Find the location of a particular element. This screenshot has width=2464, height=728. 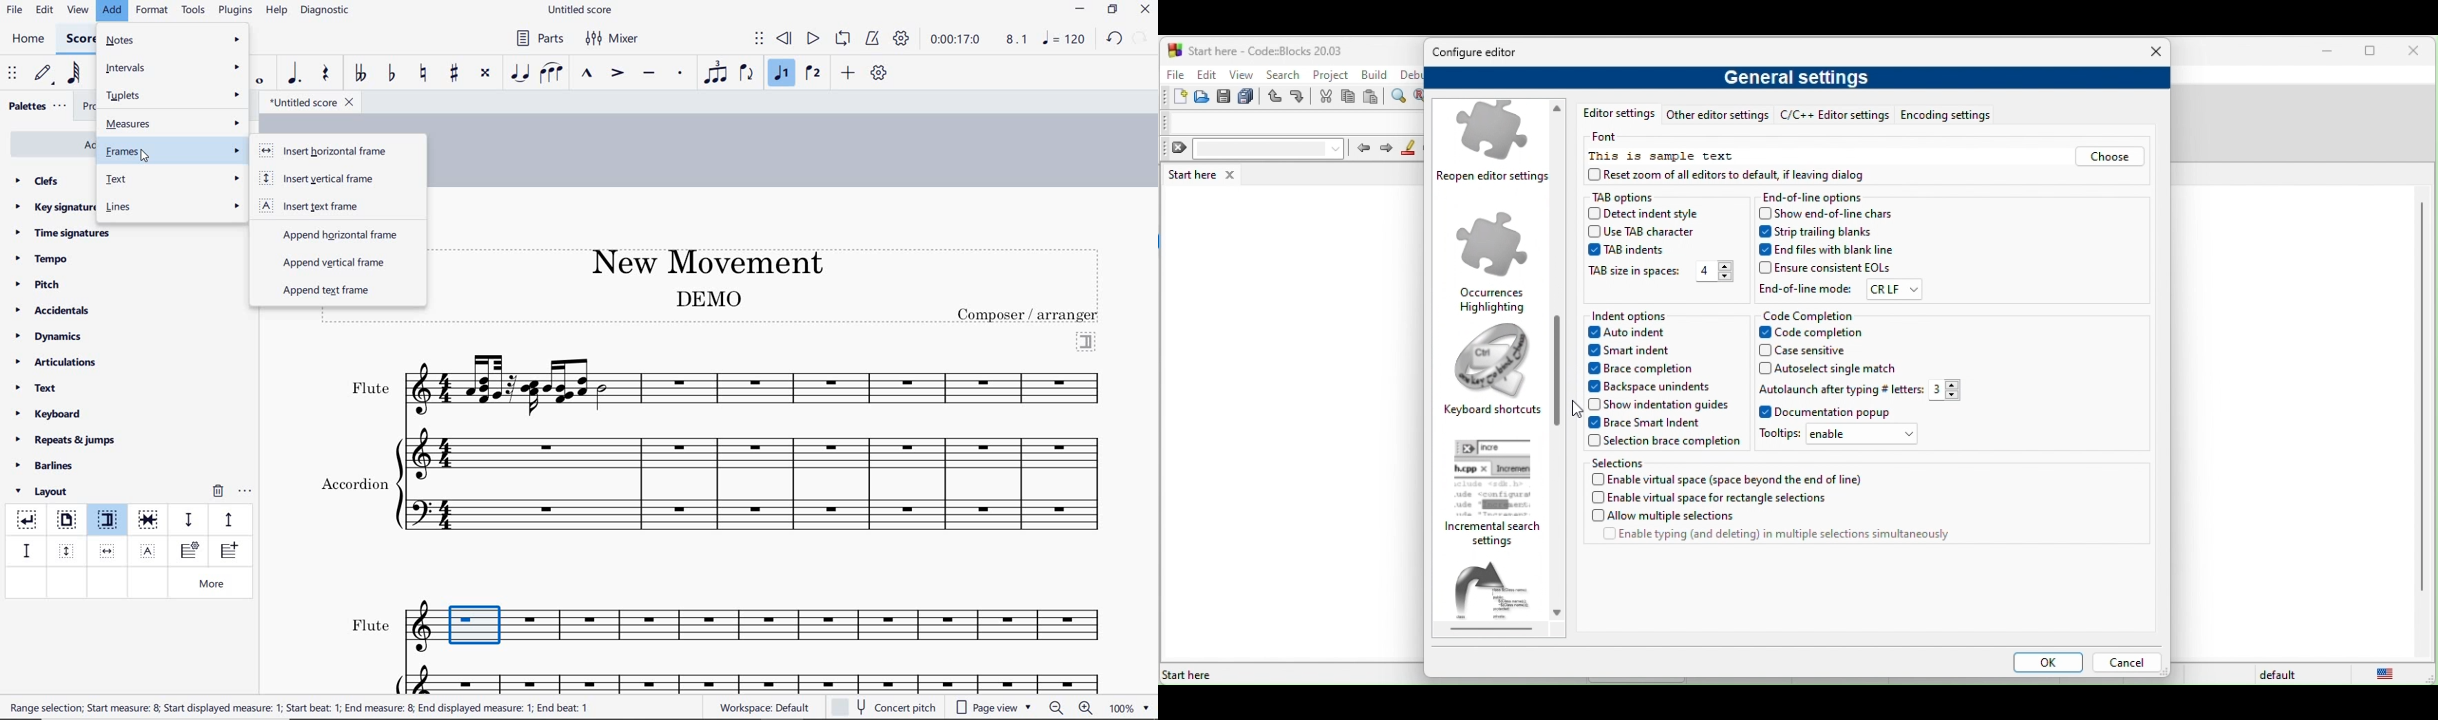

augmentation dot is located at coordinates (292, 74).